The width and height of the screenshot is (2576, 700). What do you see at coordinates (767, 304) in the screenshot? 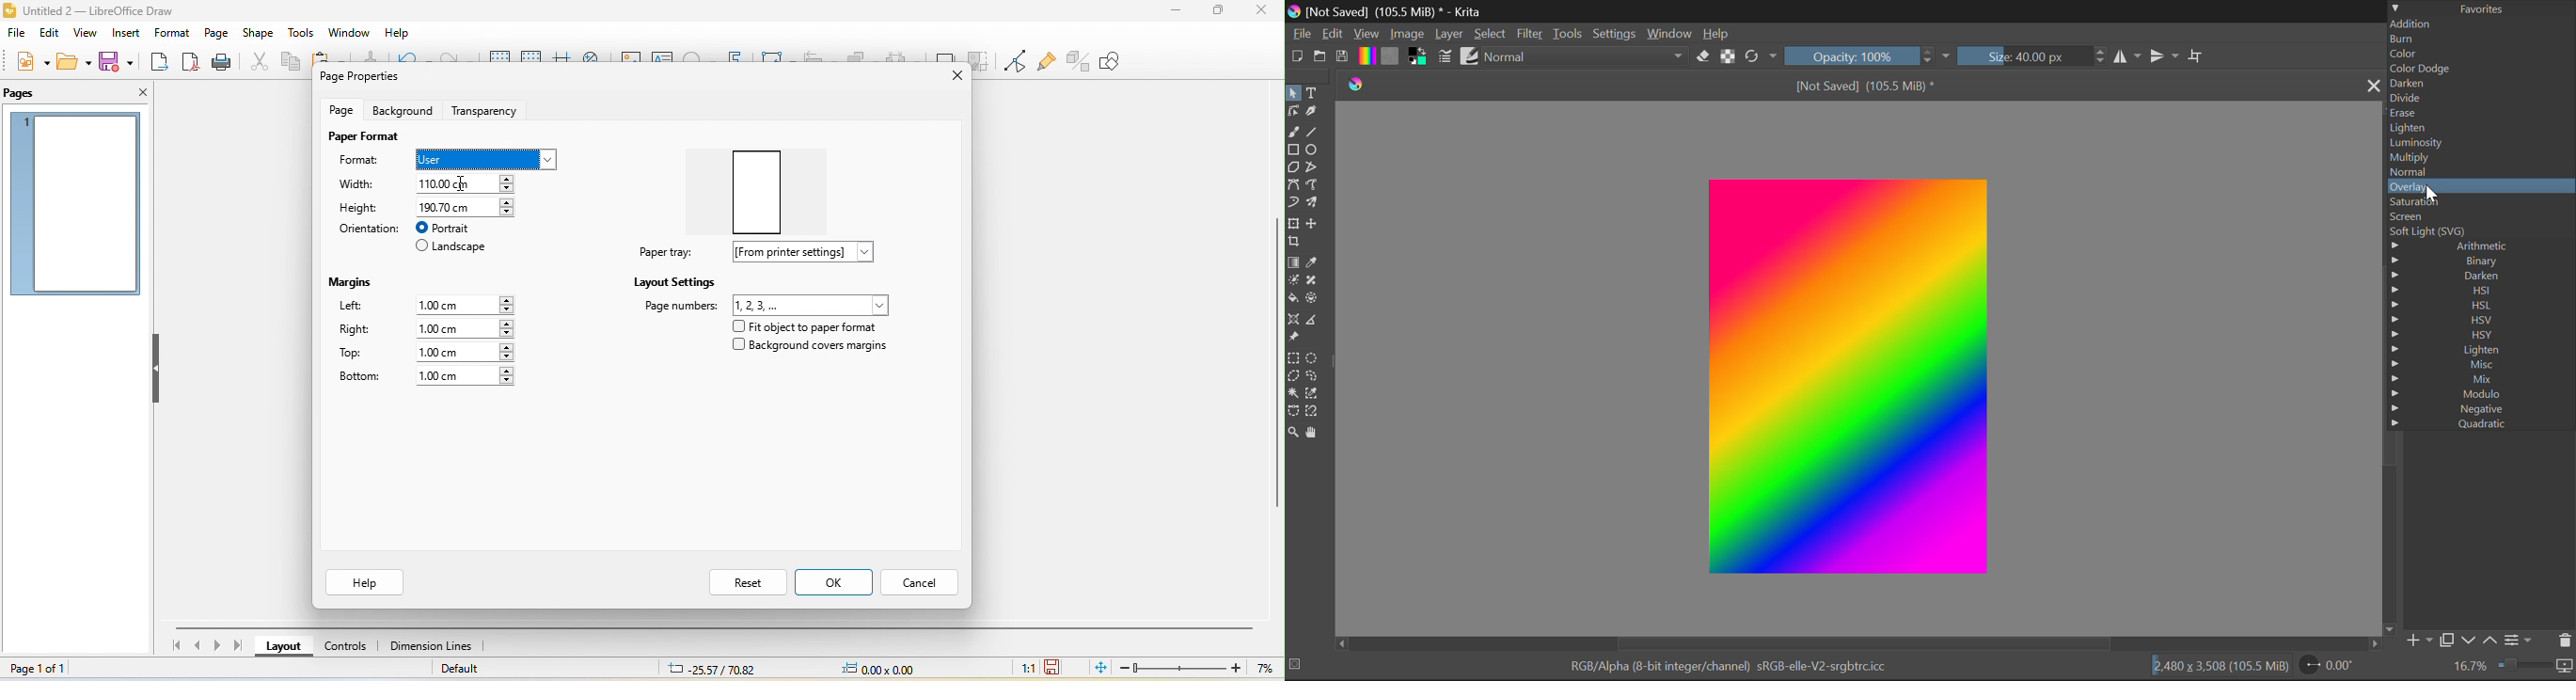
I see `page number` at bounding box center [767, 304].